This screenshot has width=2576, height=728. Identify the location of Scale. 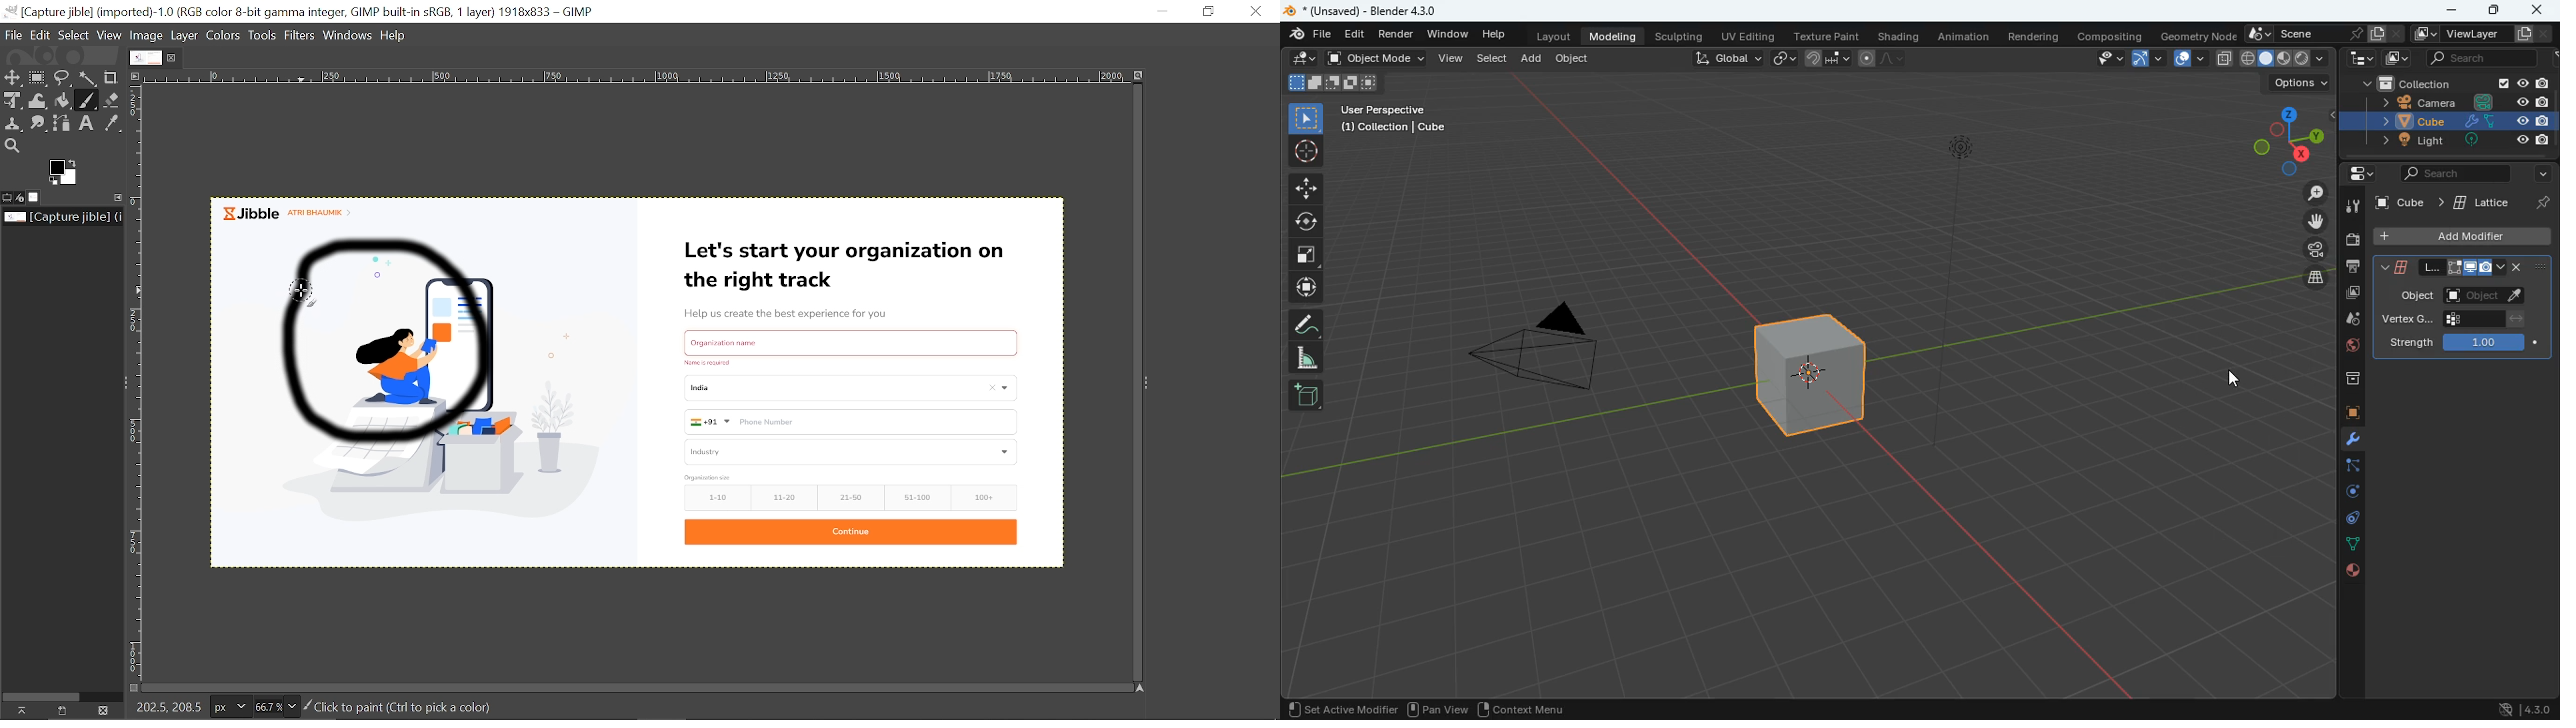
(141, 390).